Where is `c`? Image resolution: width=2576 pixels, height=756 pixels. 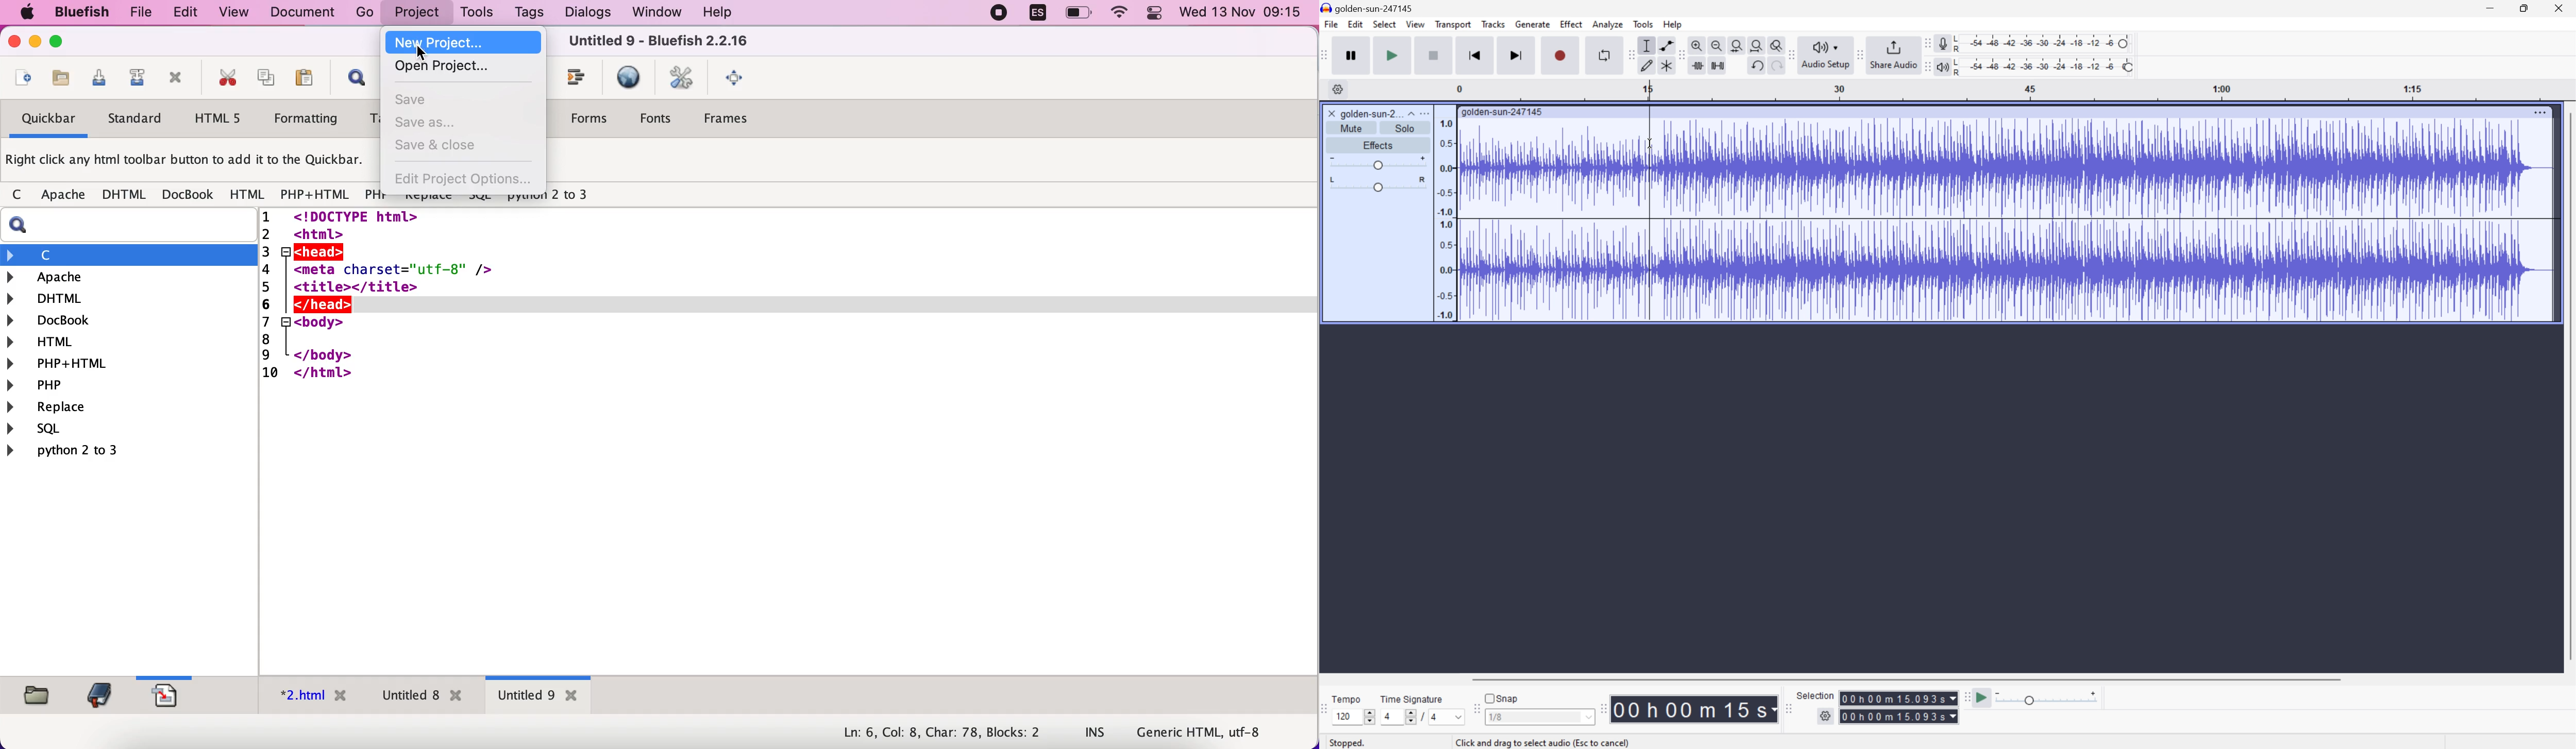
c is located at coordinates (16, 195).